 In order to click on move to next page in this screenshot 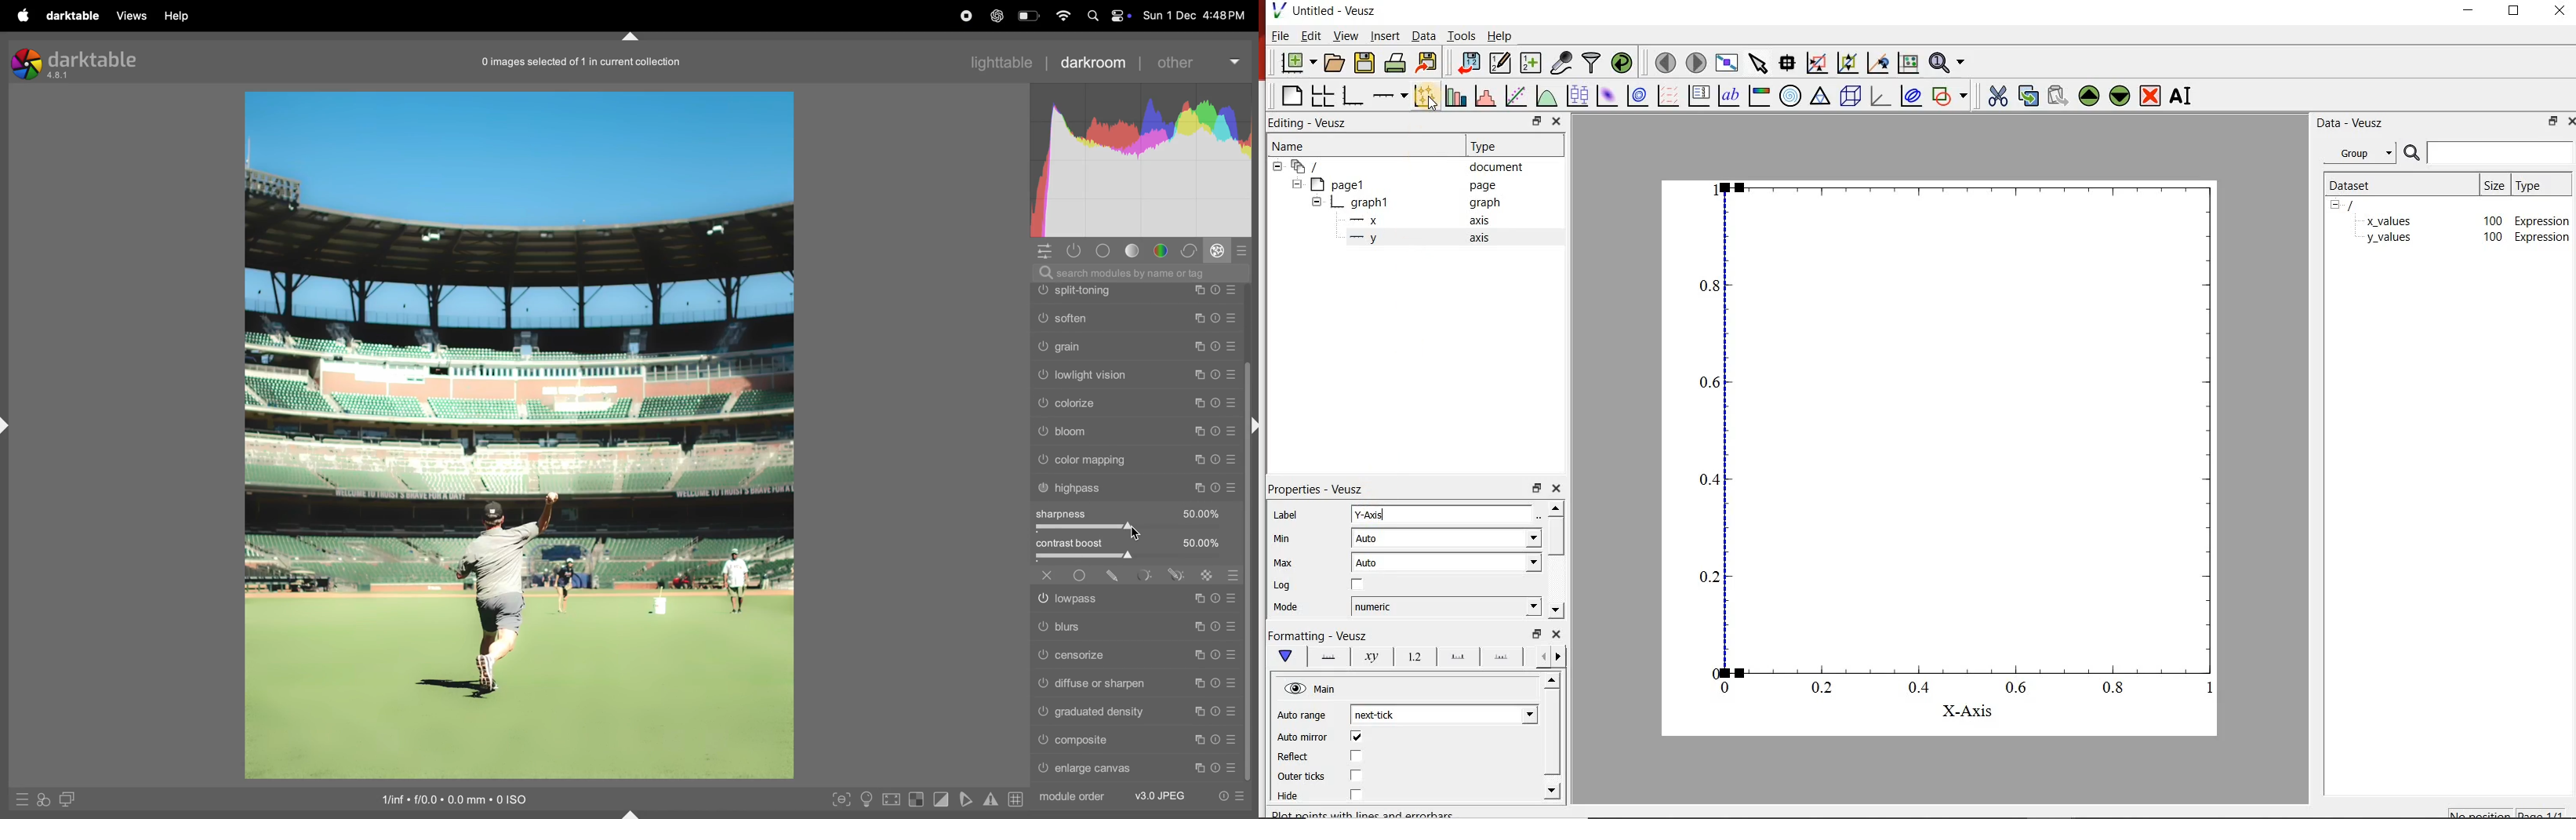, I will do `click(1697, 63)`.